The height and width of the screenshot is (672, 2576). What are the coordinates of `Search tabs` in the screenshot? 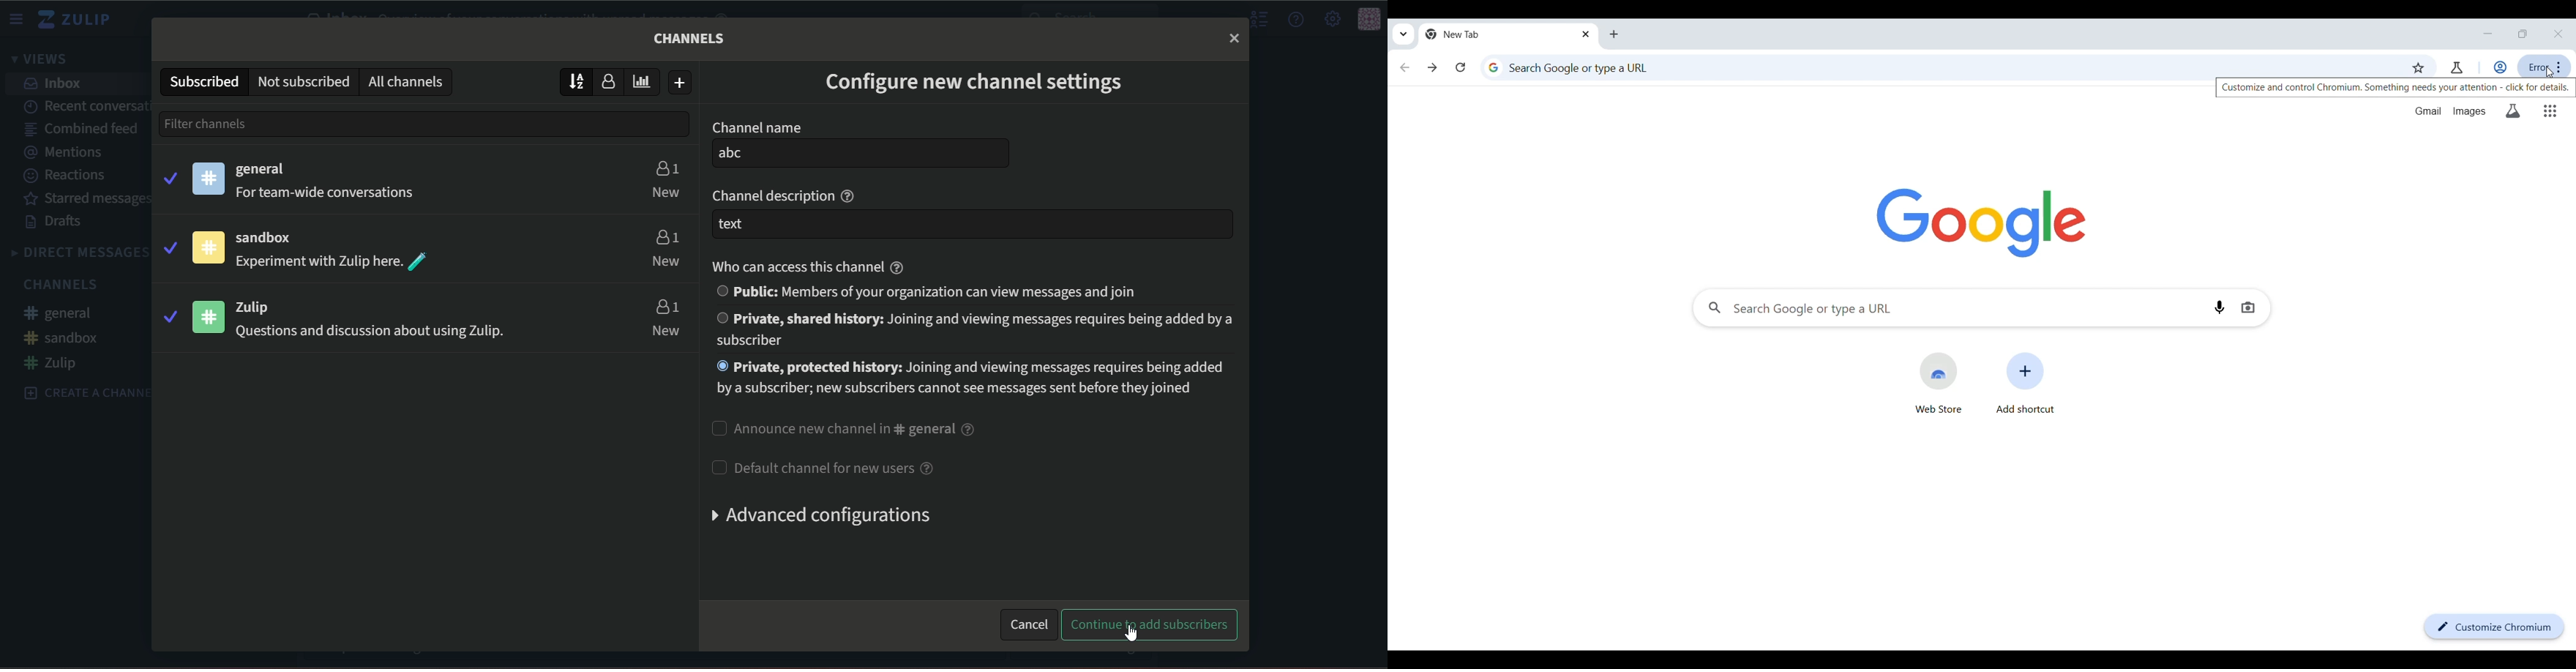 It's located at (1404, 34).